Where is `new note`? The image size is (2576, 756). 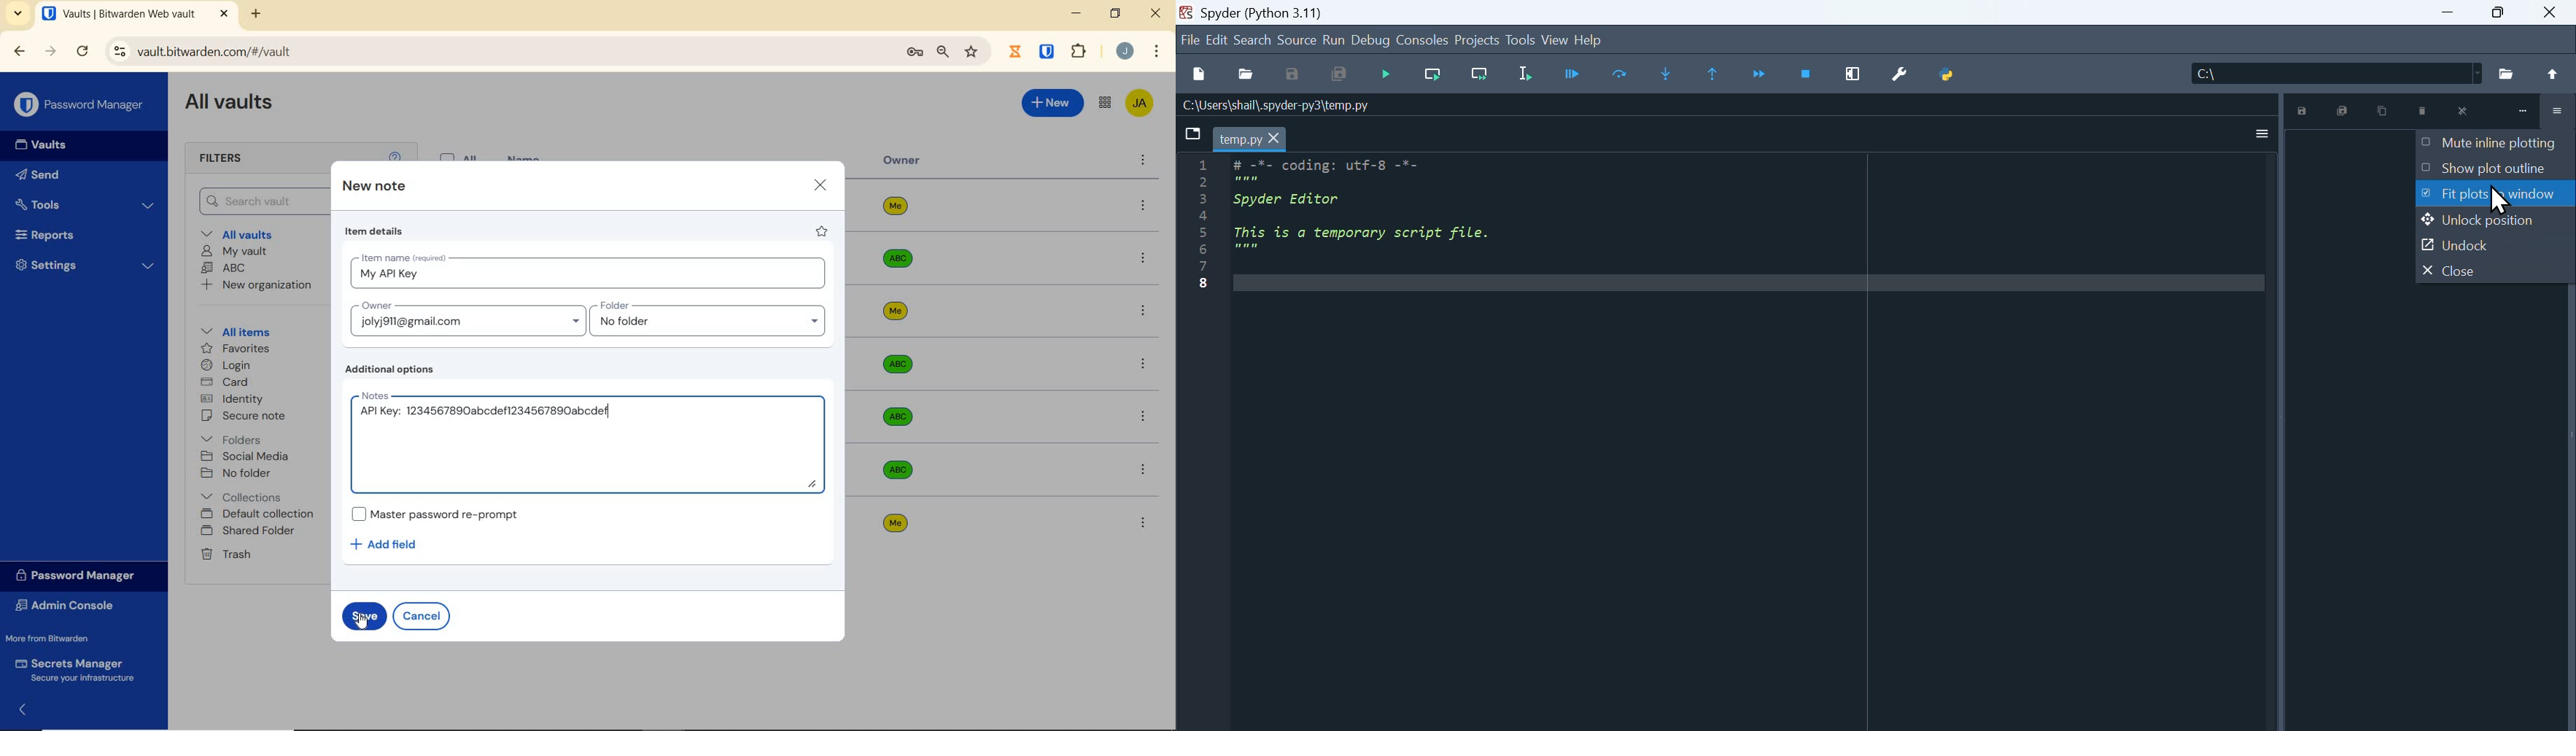 new note is located at coordinates (374, 187).